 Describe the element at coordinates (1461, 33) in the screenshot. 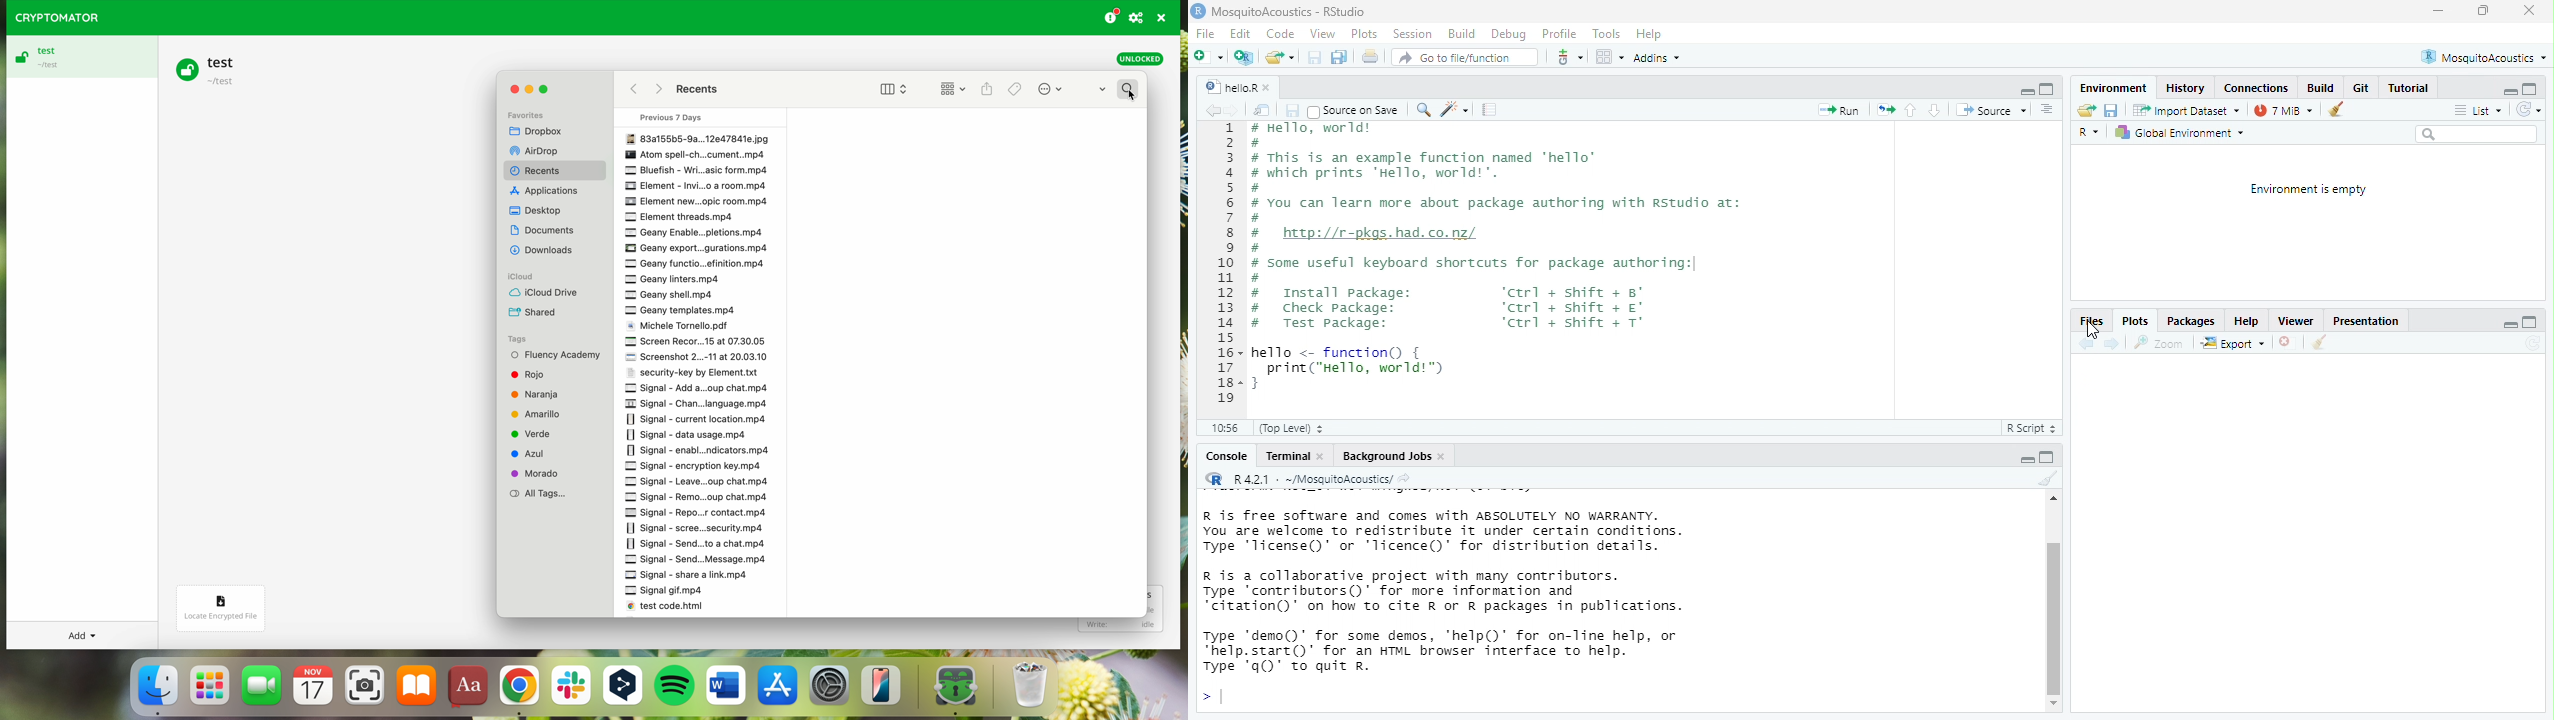

I see `Build` at that location.